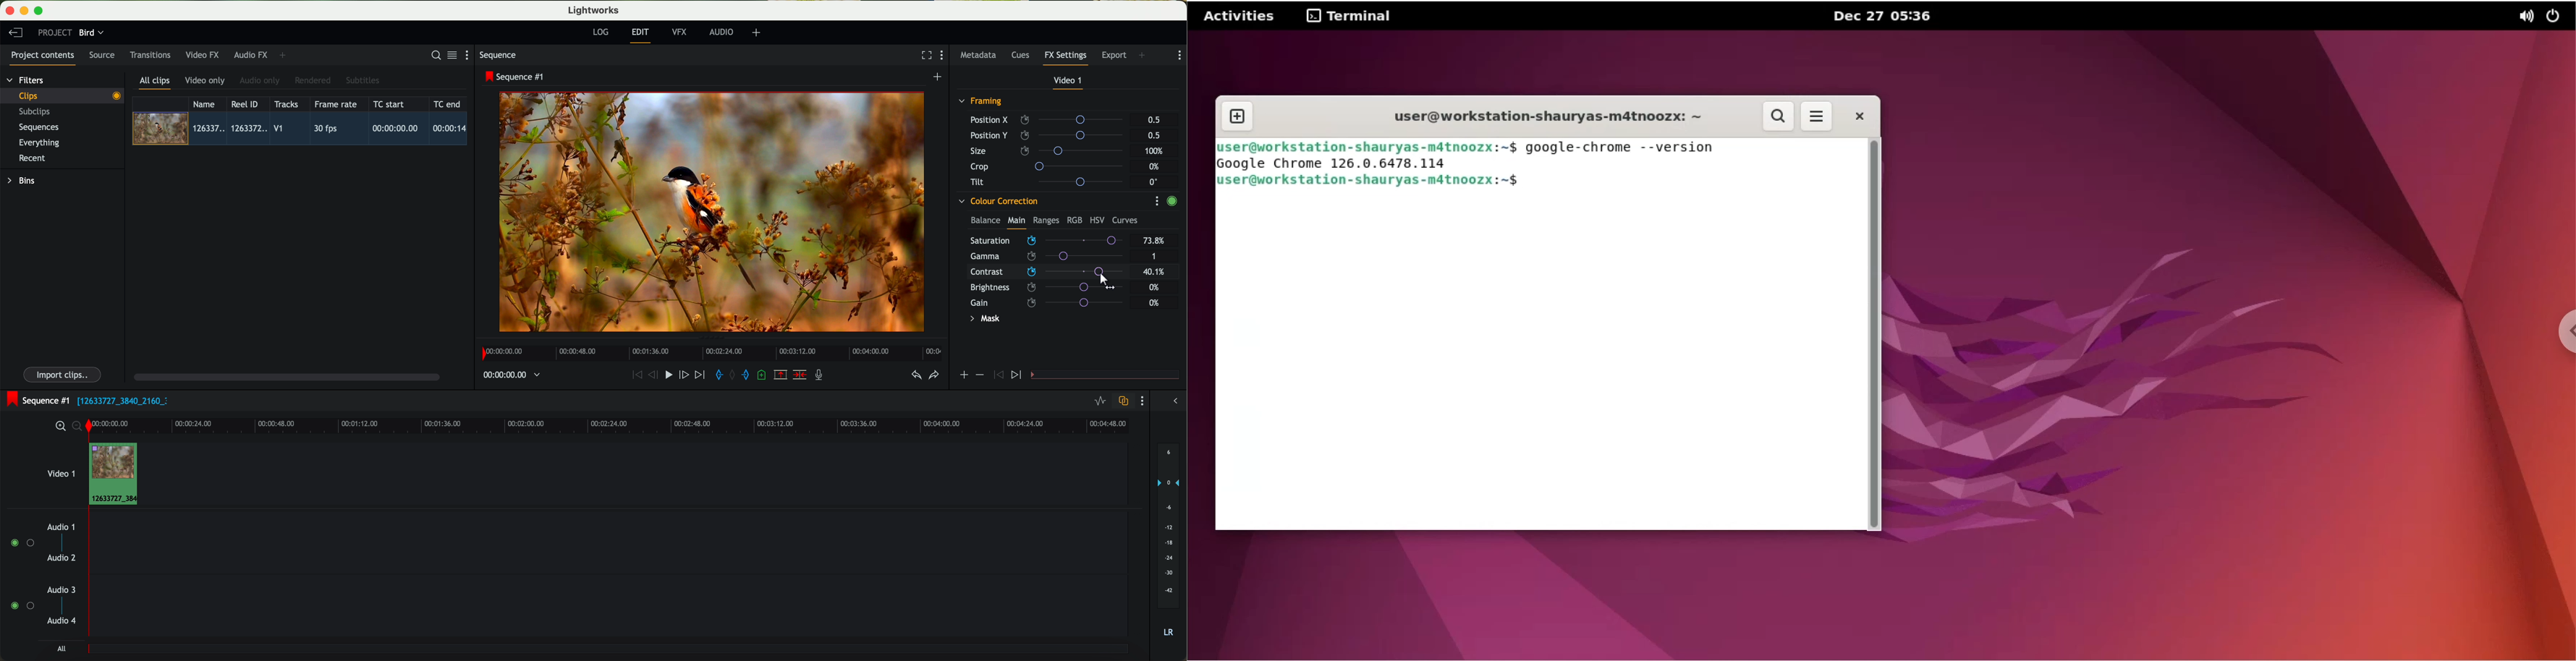  Describe the element at coordinates (1156, 167) in the screenshot. I see `0%` at that location.